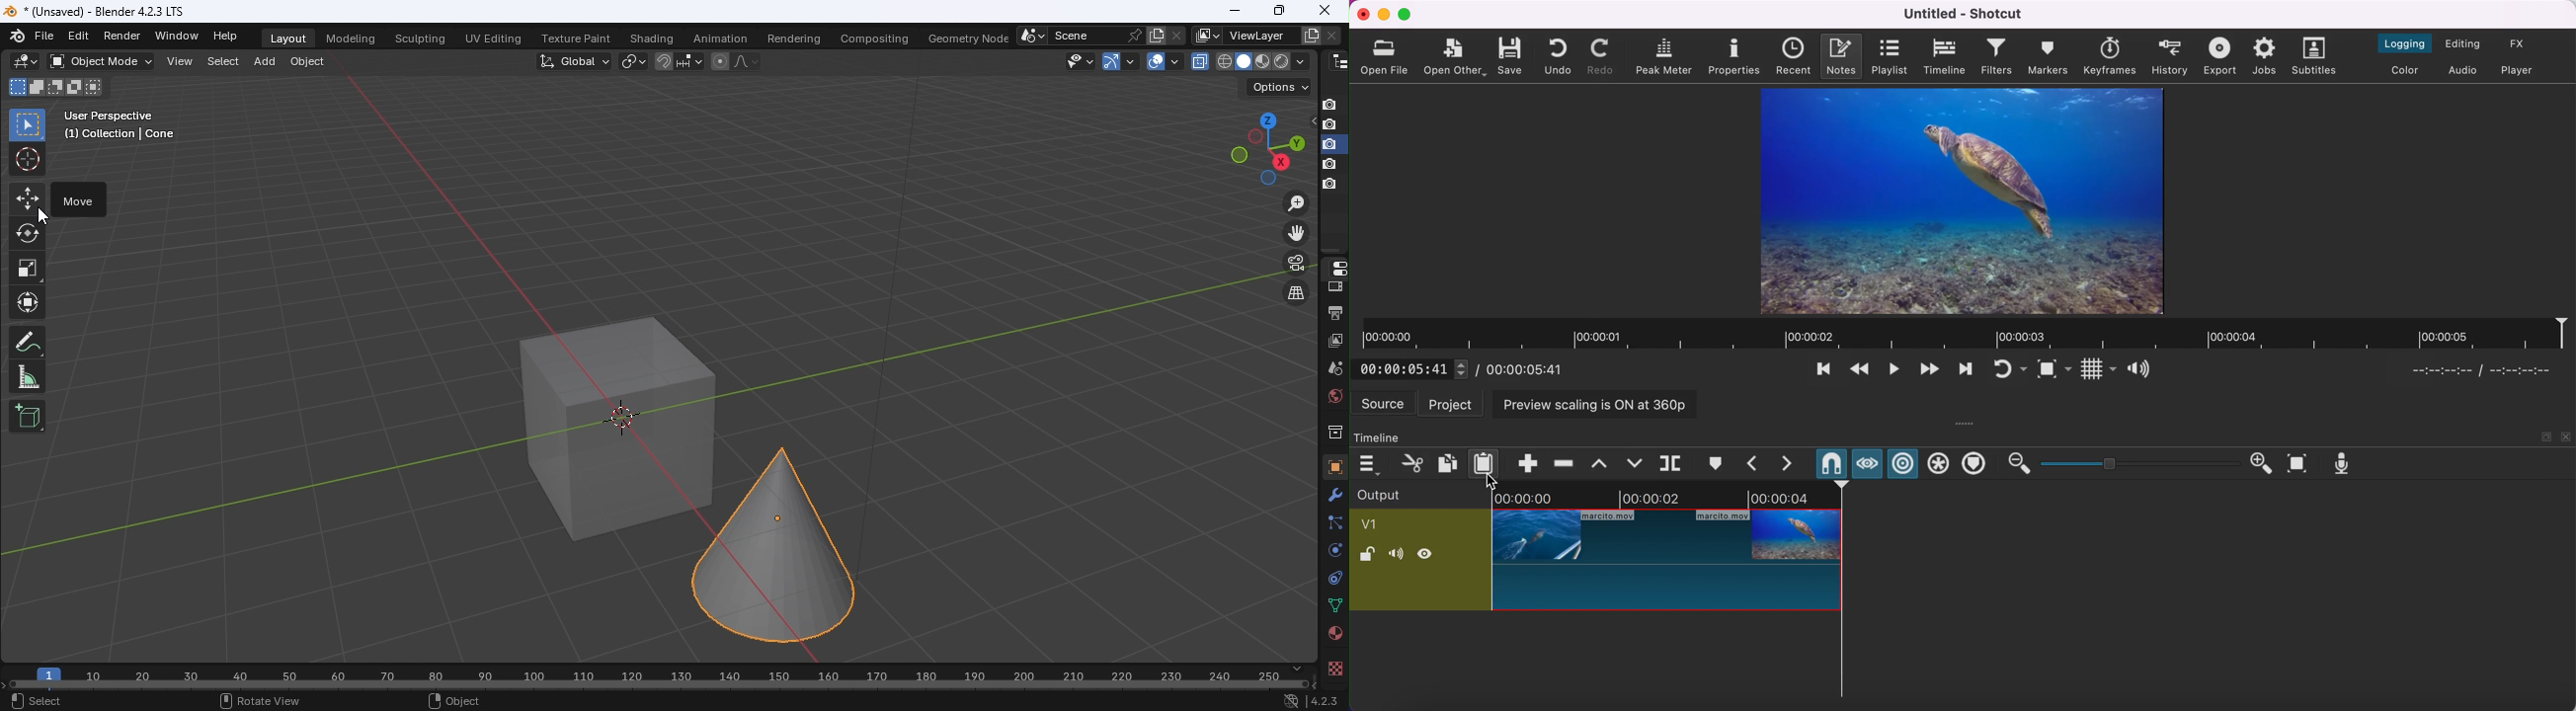 Image resolution: width=2576 pixels, height=728 pixels. What do you see at coordinates (1595, 405) in the screenshot?
I see `preview scaling is on at 360p` at bounding box center [1595, 405].